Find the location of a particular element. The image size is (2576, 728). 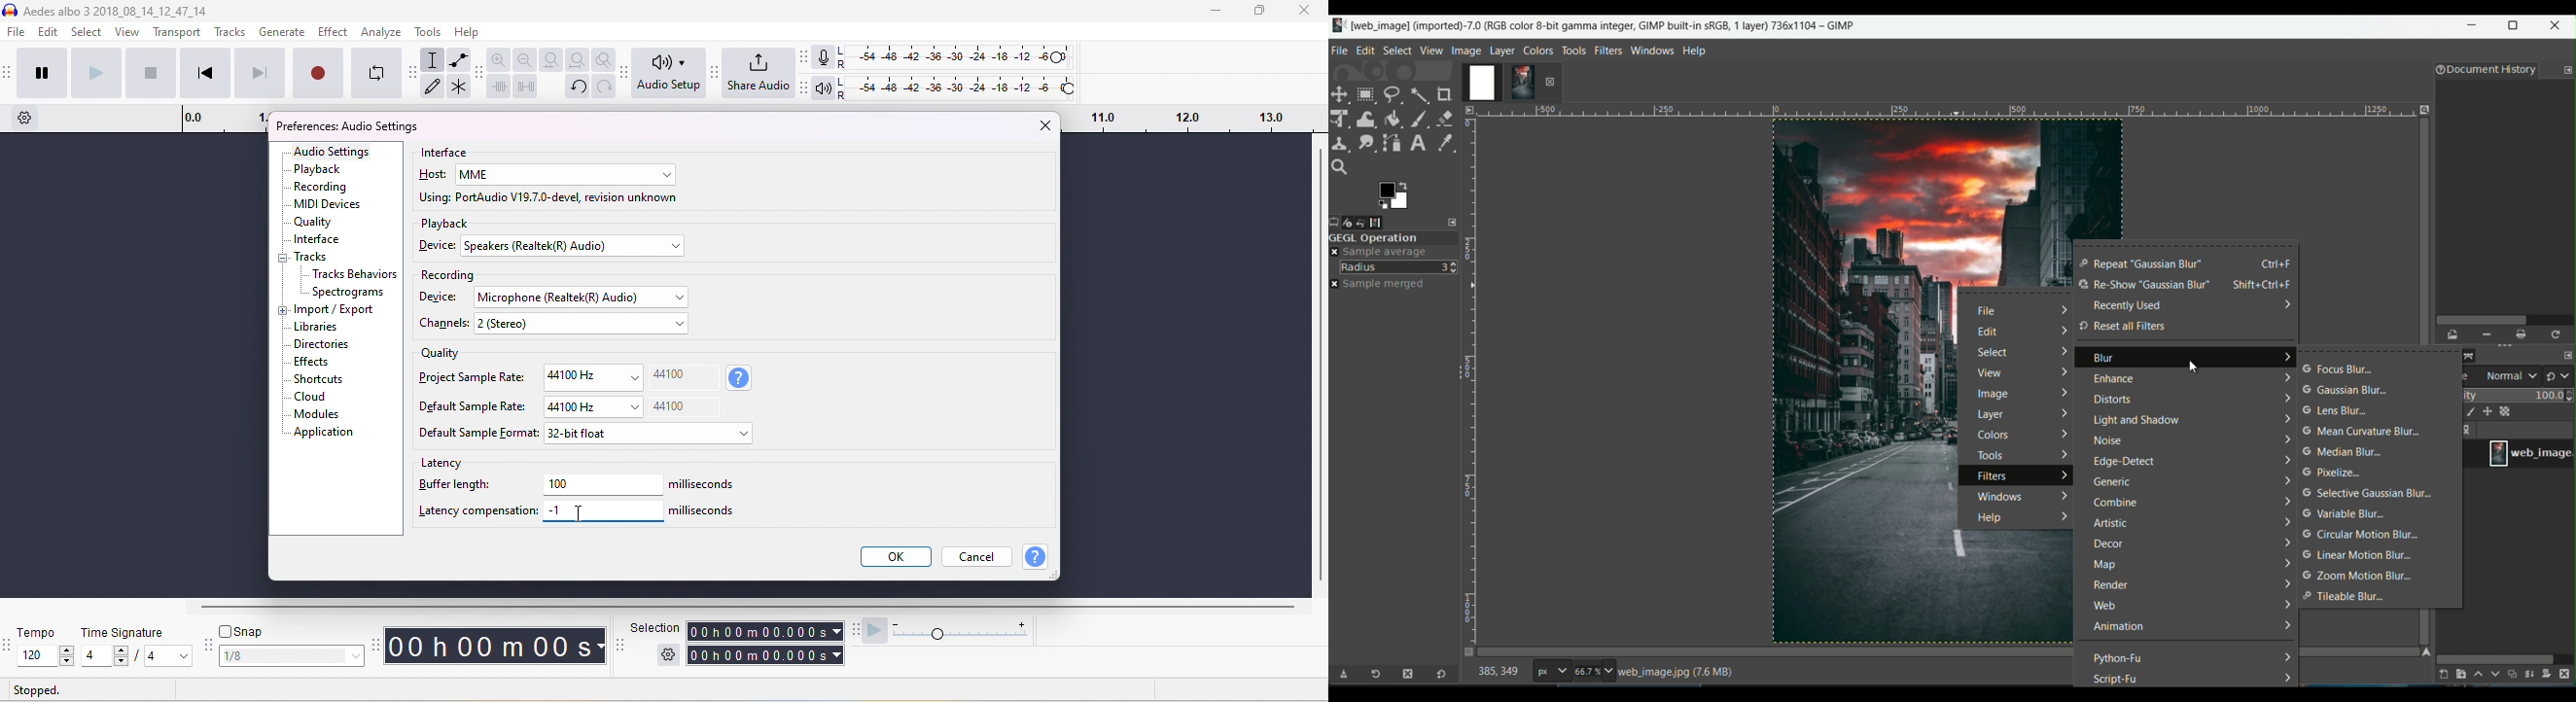

Audacity playback meter toolbar is located at coordinates (805, 88).